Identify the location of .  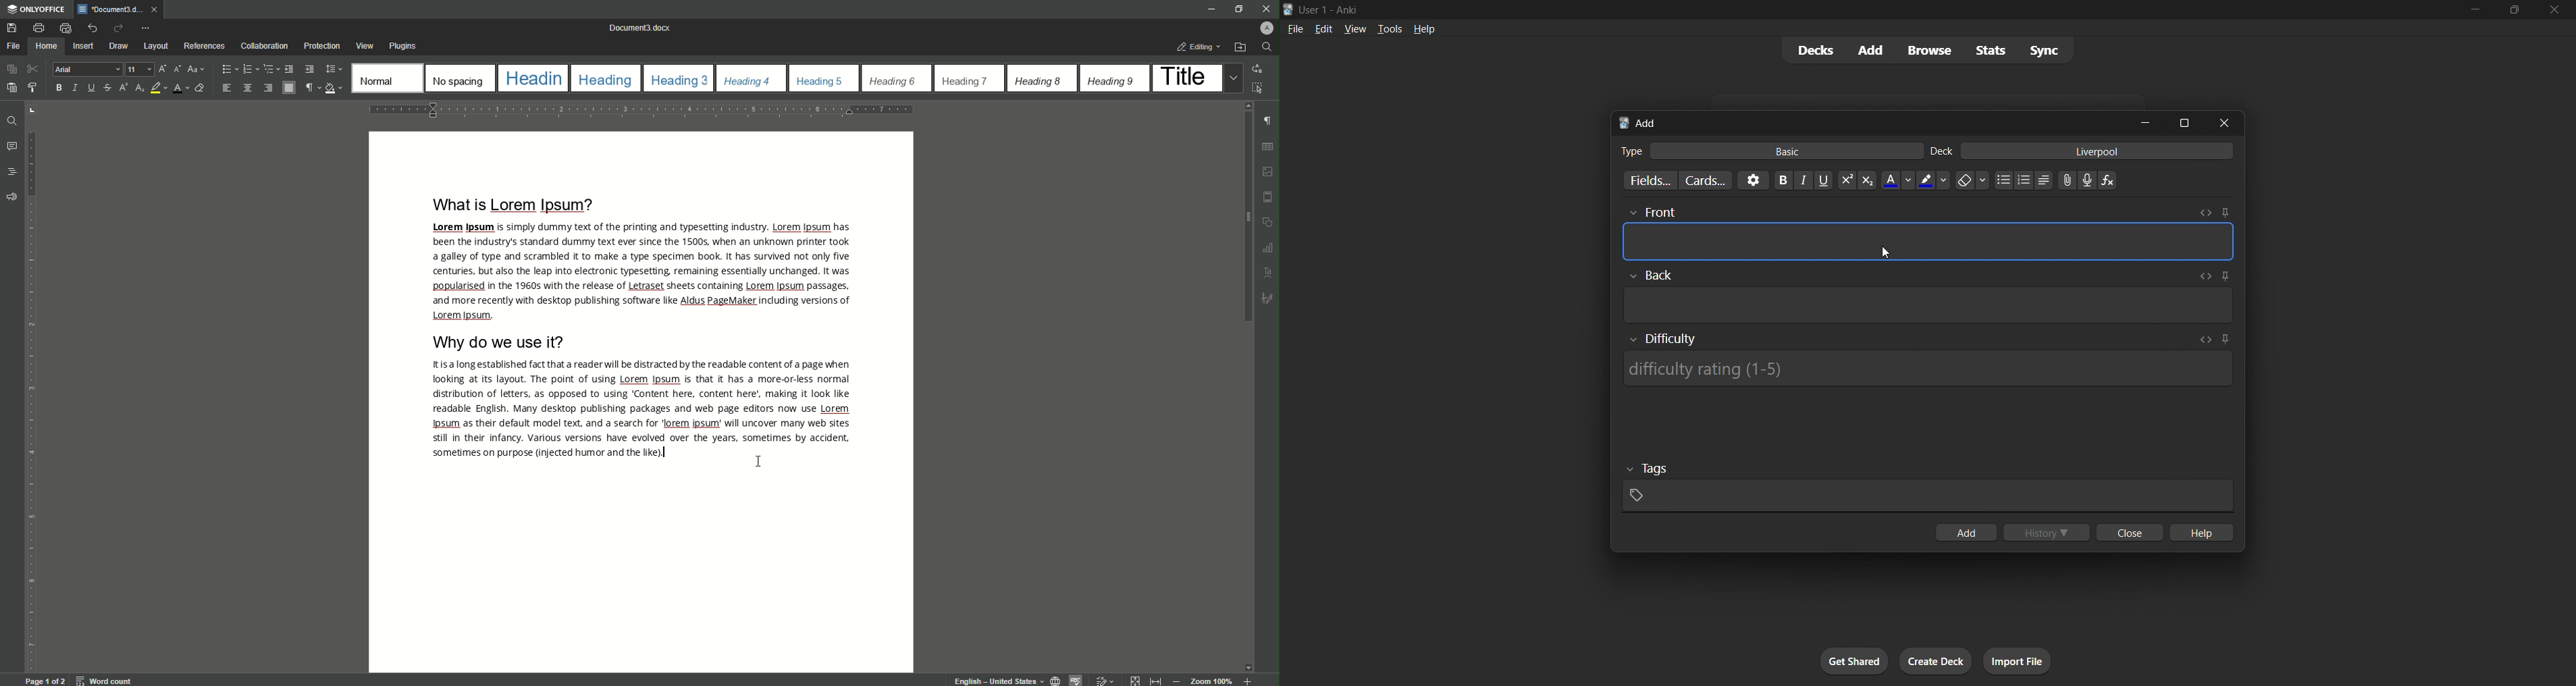
(1652, 213).